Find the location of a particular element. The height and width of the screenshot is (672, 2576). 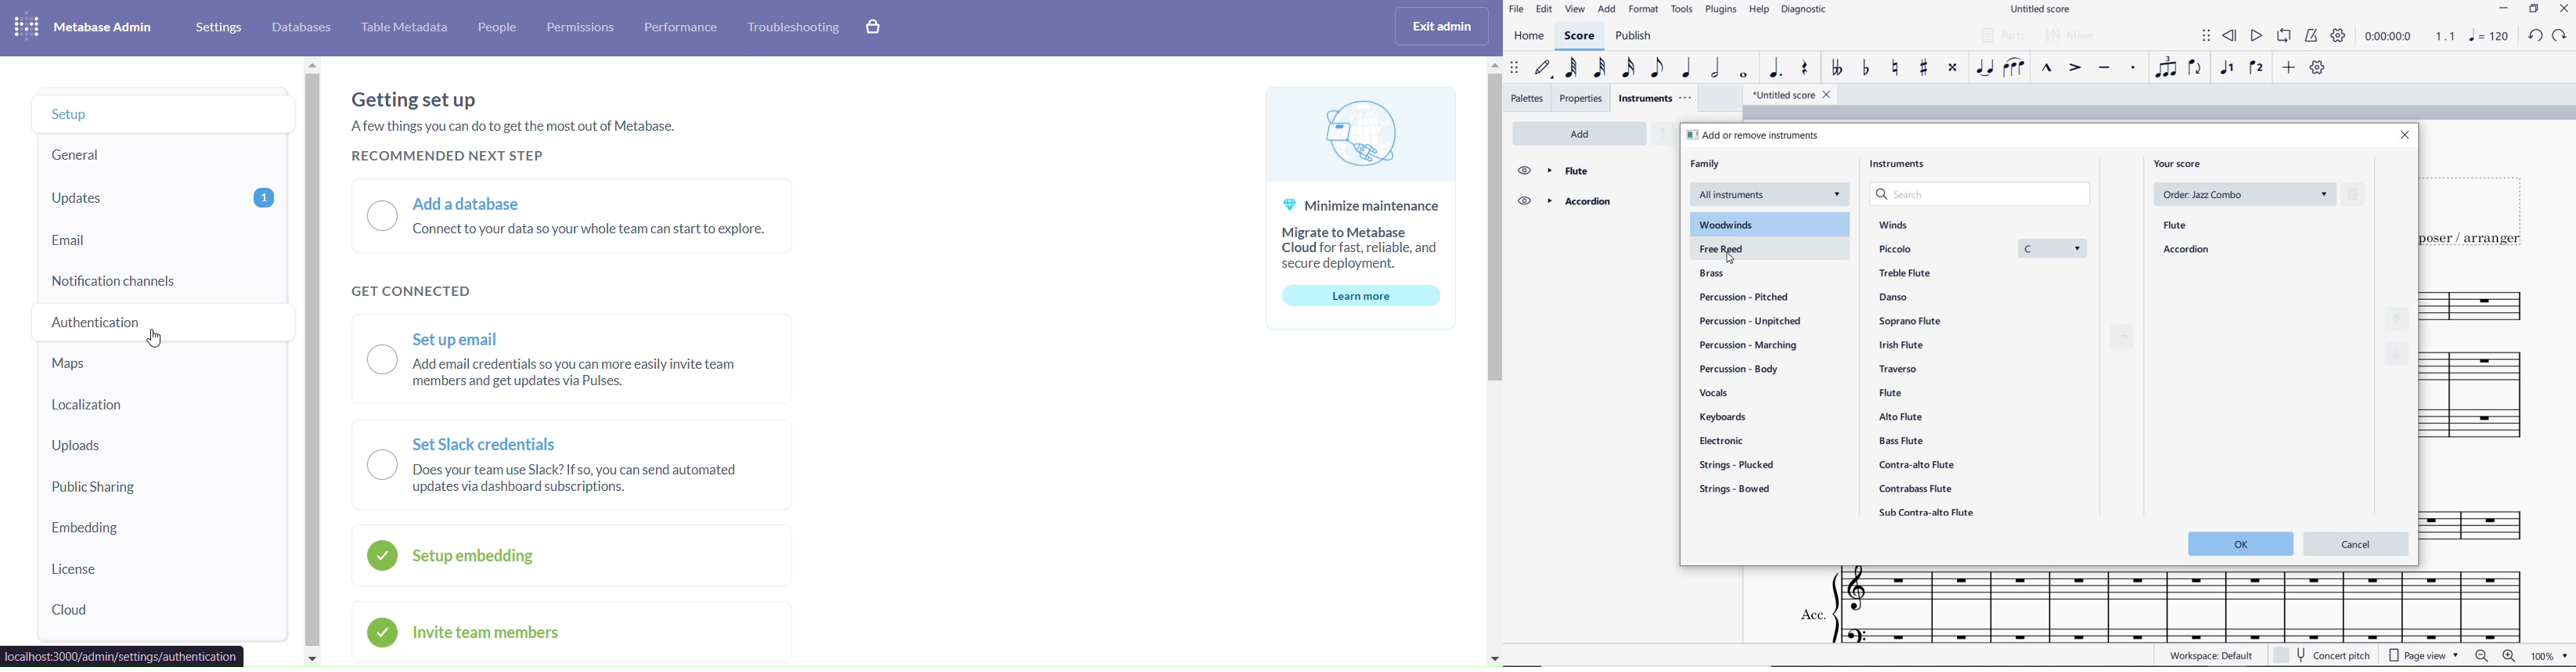

properties is located at coordinates (1583, 98).